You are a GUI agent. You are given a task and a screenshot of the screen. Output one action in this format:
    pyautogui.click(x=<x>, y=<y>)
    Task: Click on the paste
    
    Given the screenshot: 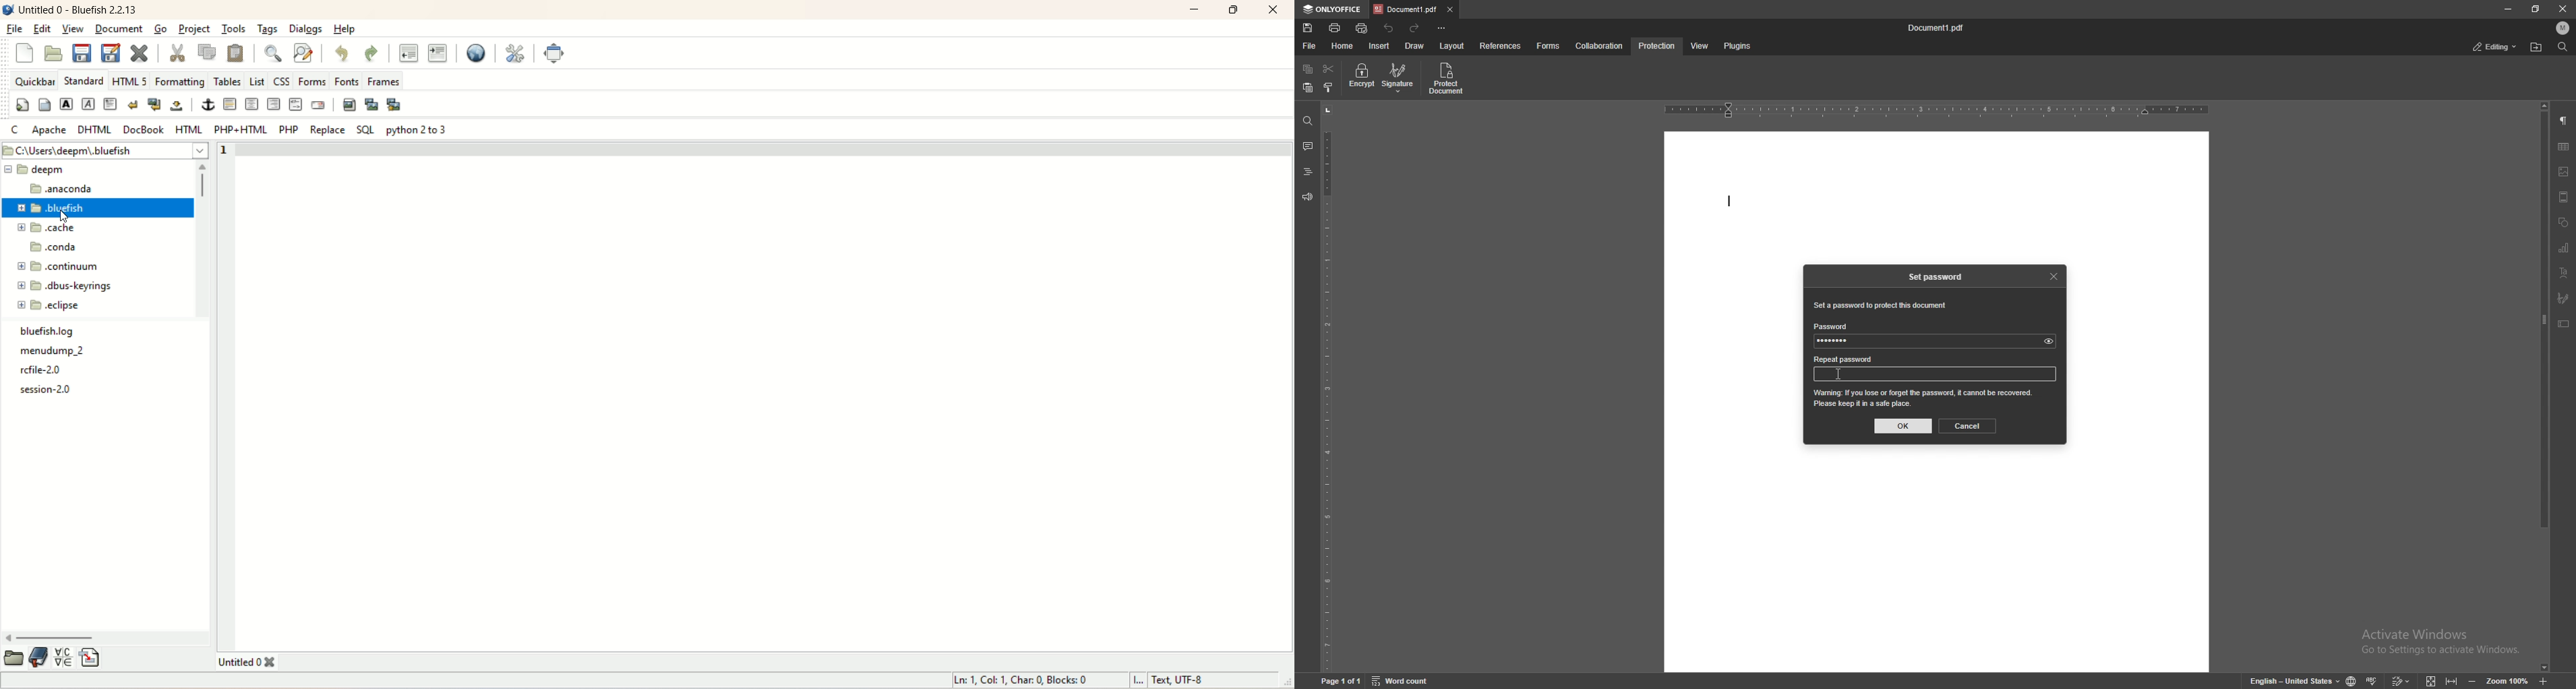 What is the action you would take?
    pyautogui.click(x=237, y=52)
    